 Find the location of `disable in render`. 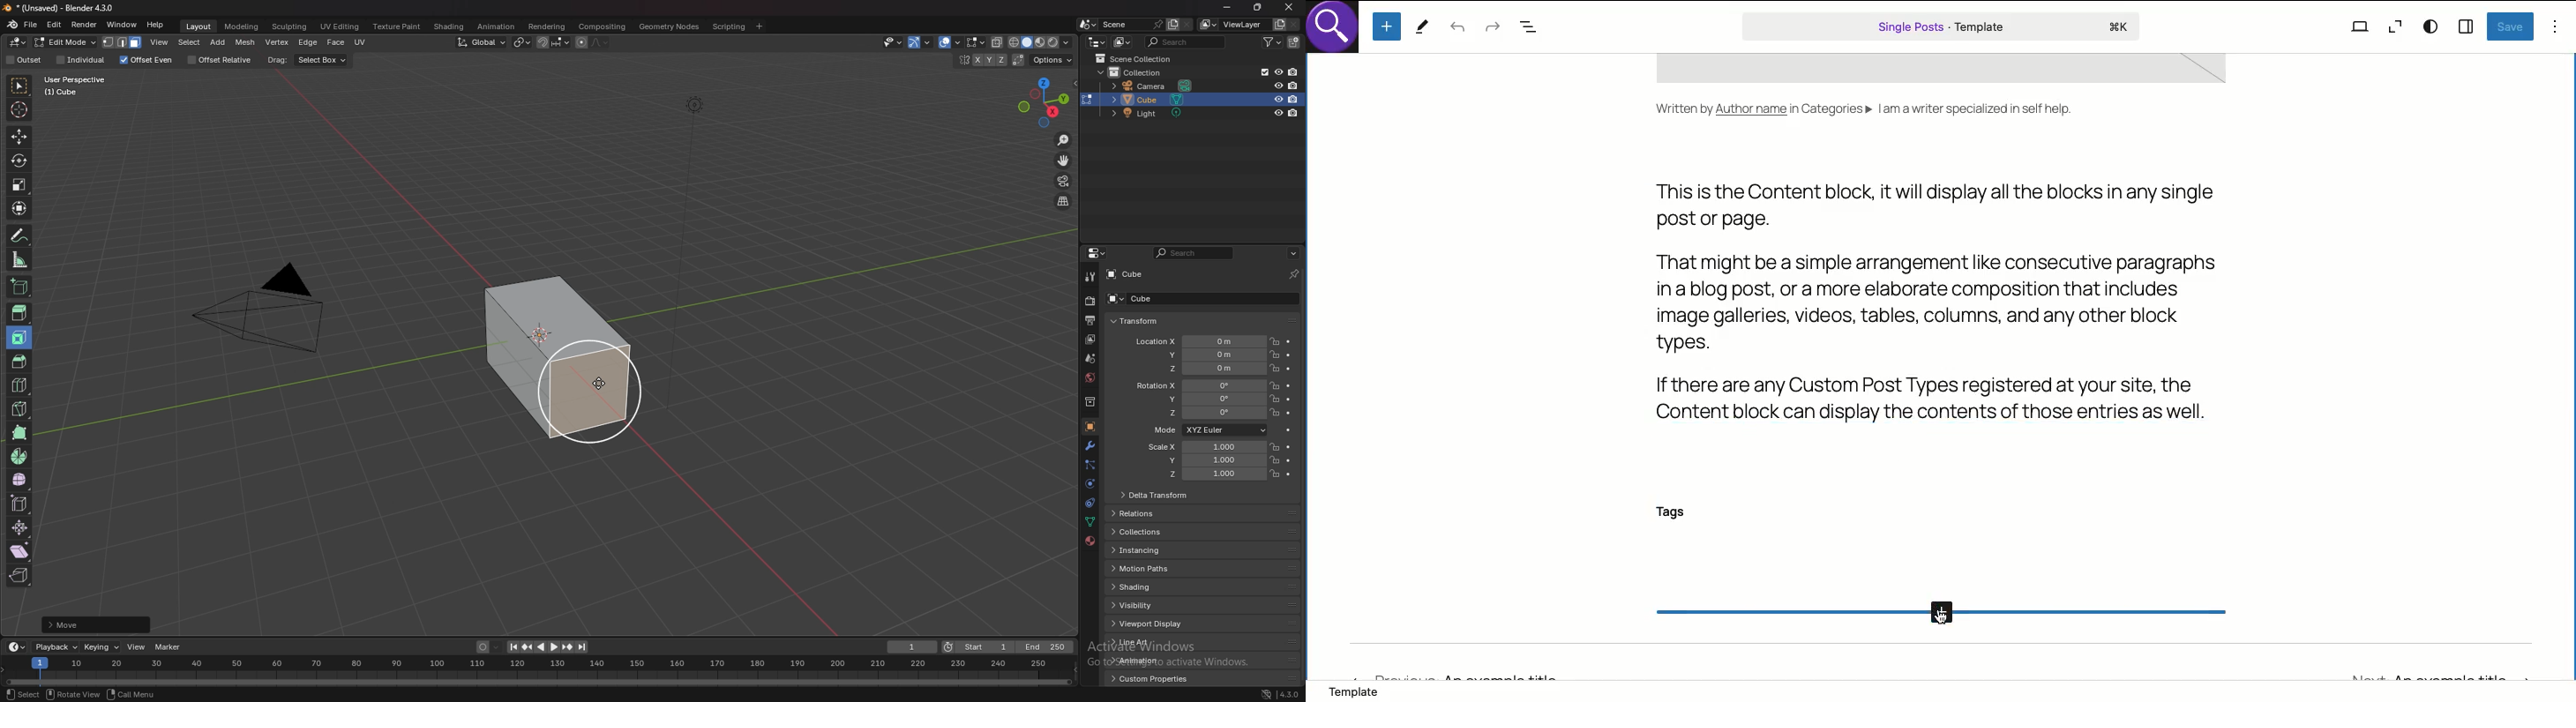

disable in render is located at coordinates (1295, 85).